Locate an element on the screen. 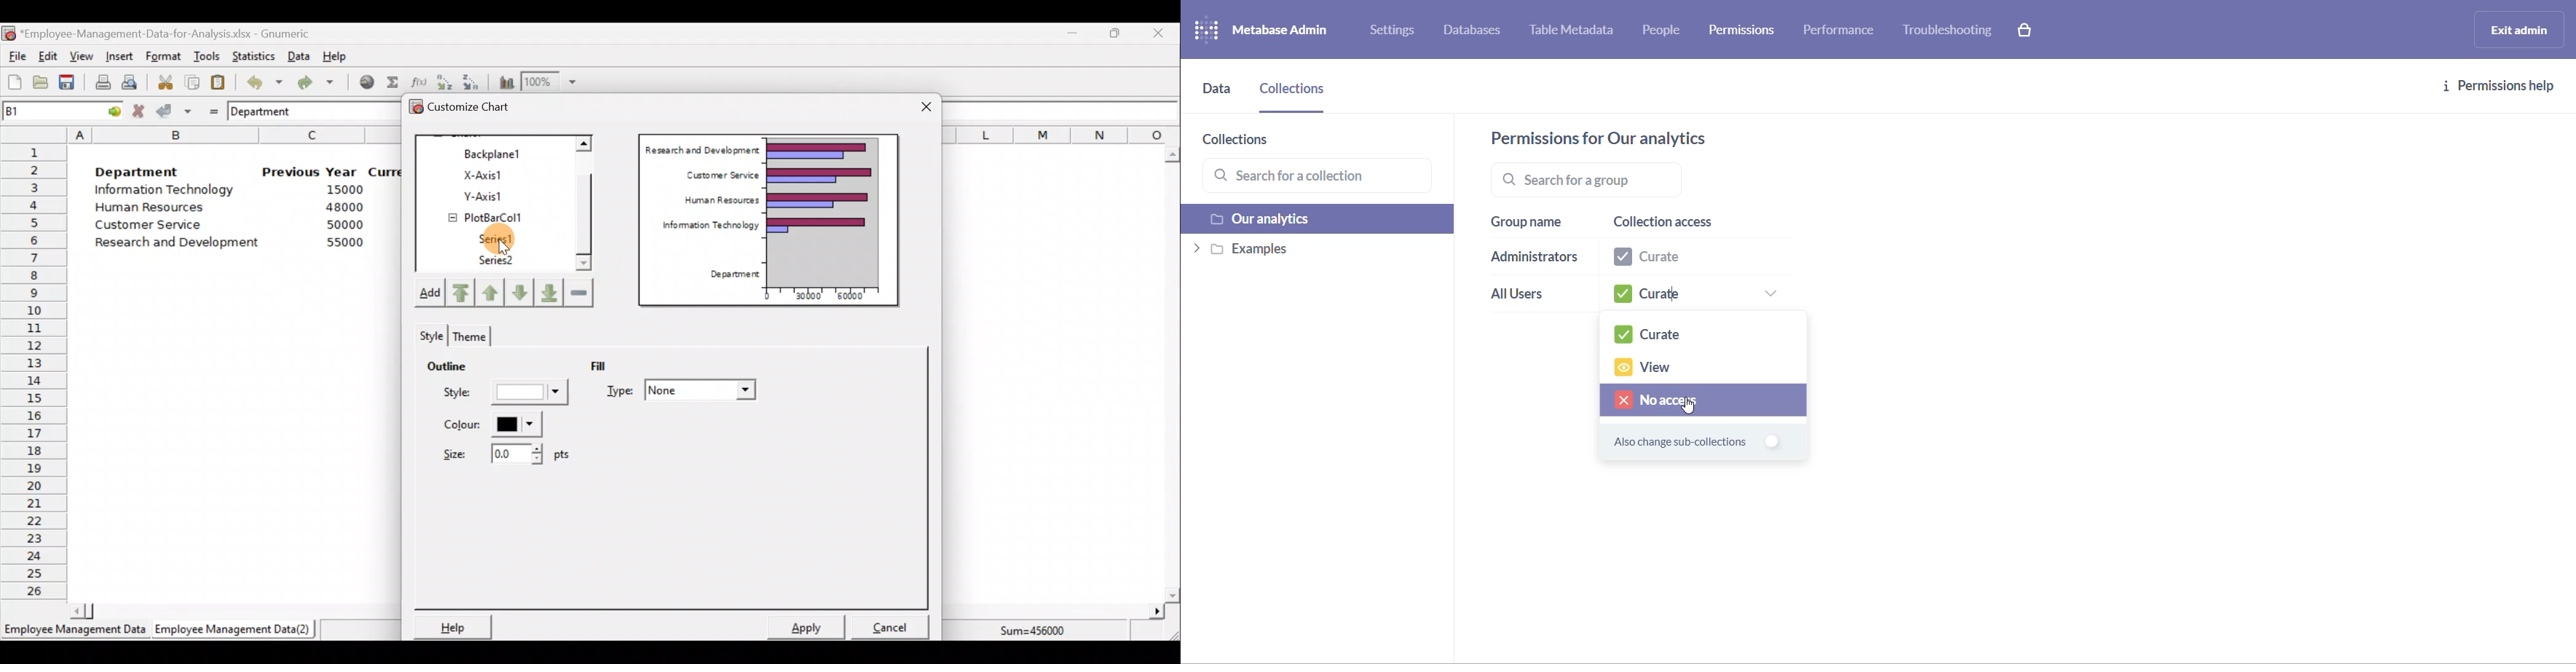 Image resolution: width=2576 pixels, height=672 pixels. Formula bar is located at coordinates (1064, 111).